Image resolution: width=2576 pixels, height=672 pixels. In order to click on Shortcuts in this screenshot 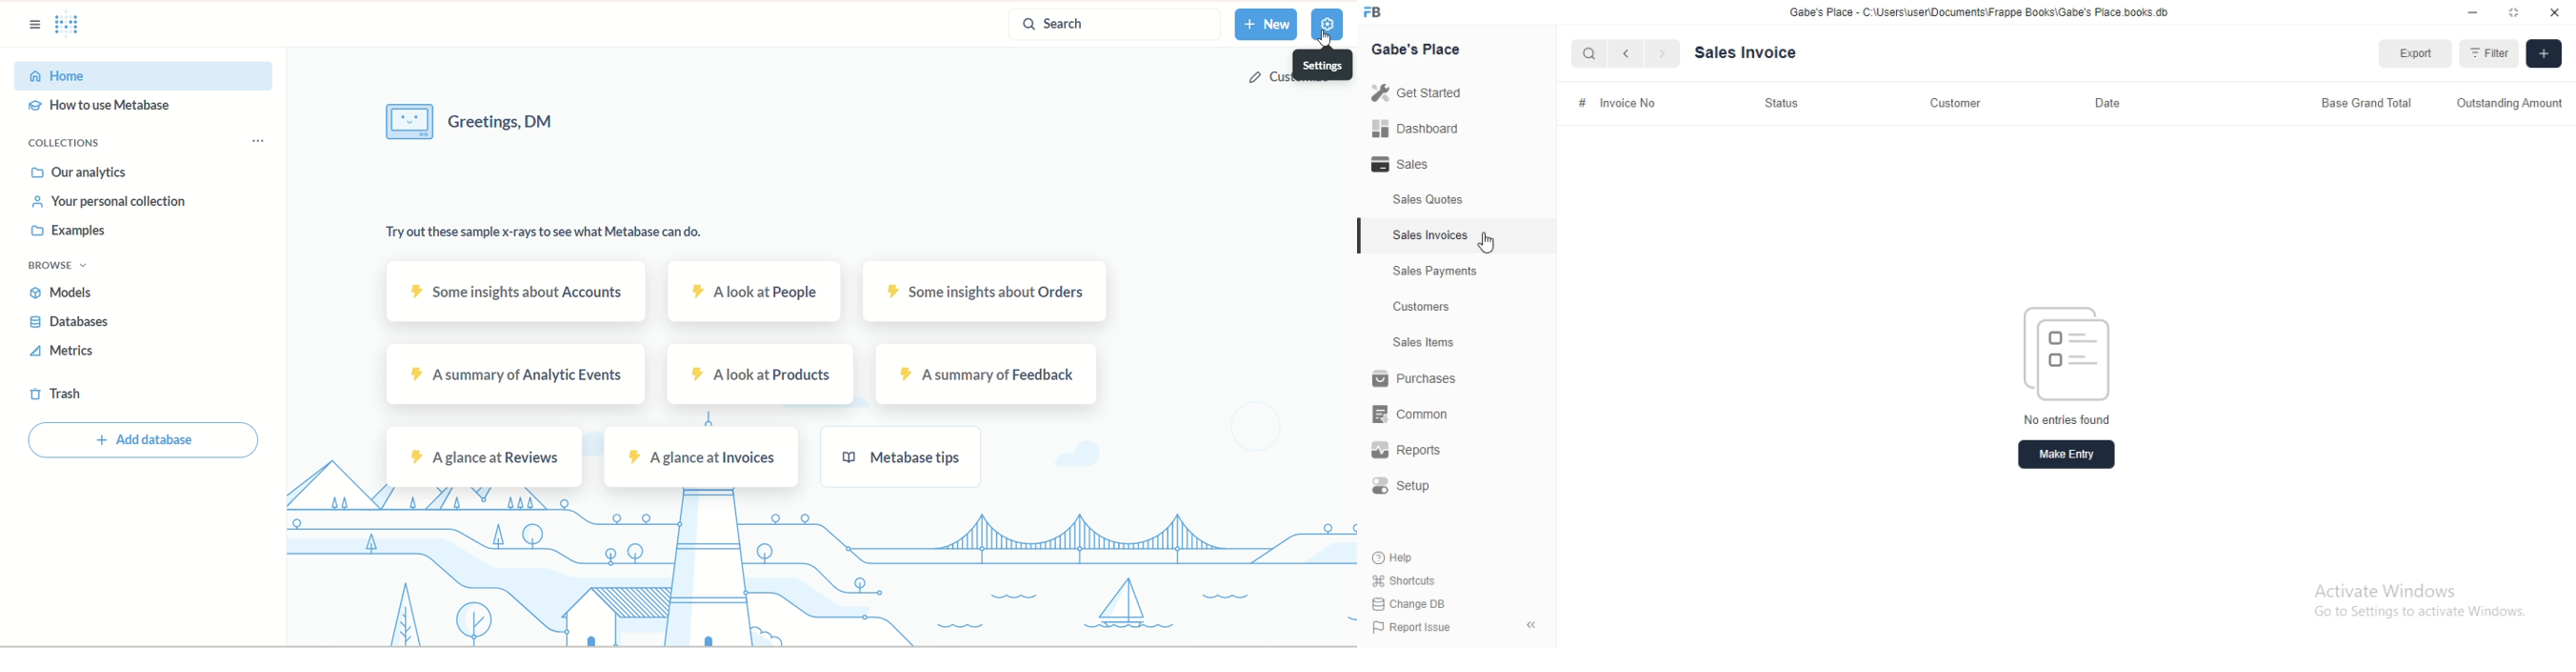, I will do `click(1405, 581)`.